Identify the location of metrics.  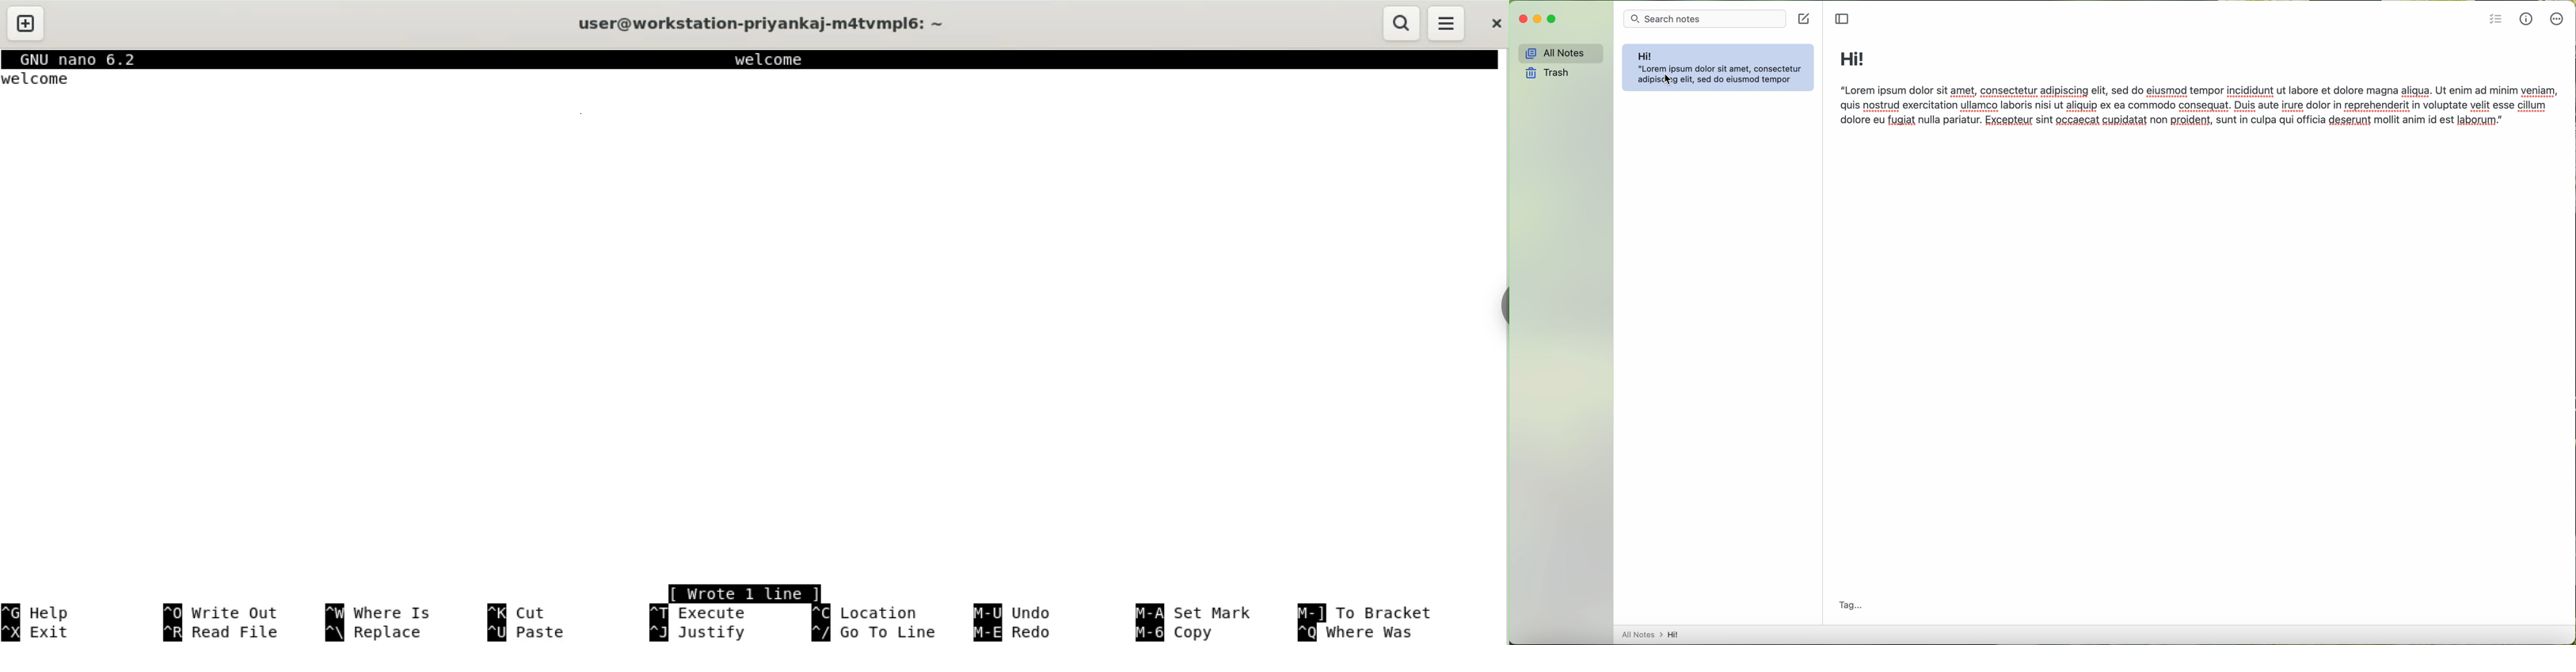
(2527, 18).